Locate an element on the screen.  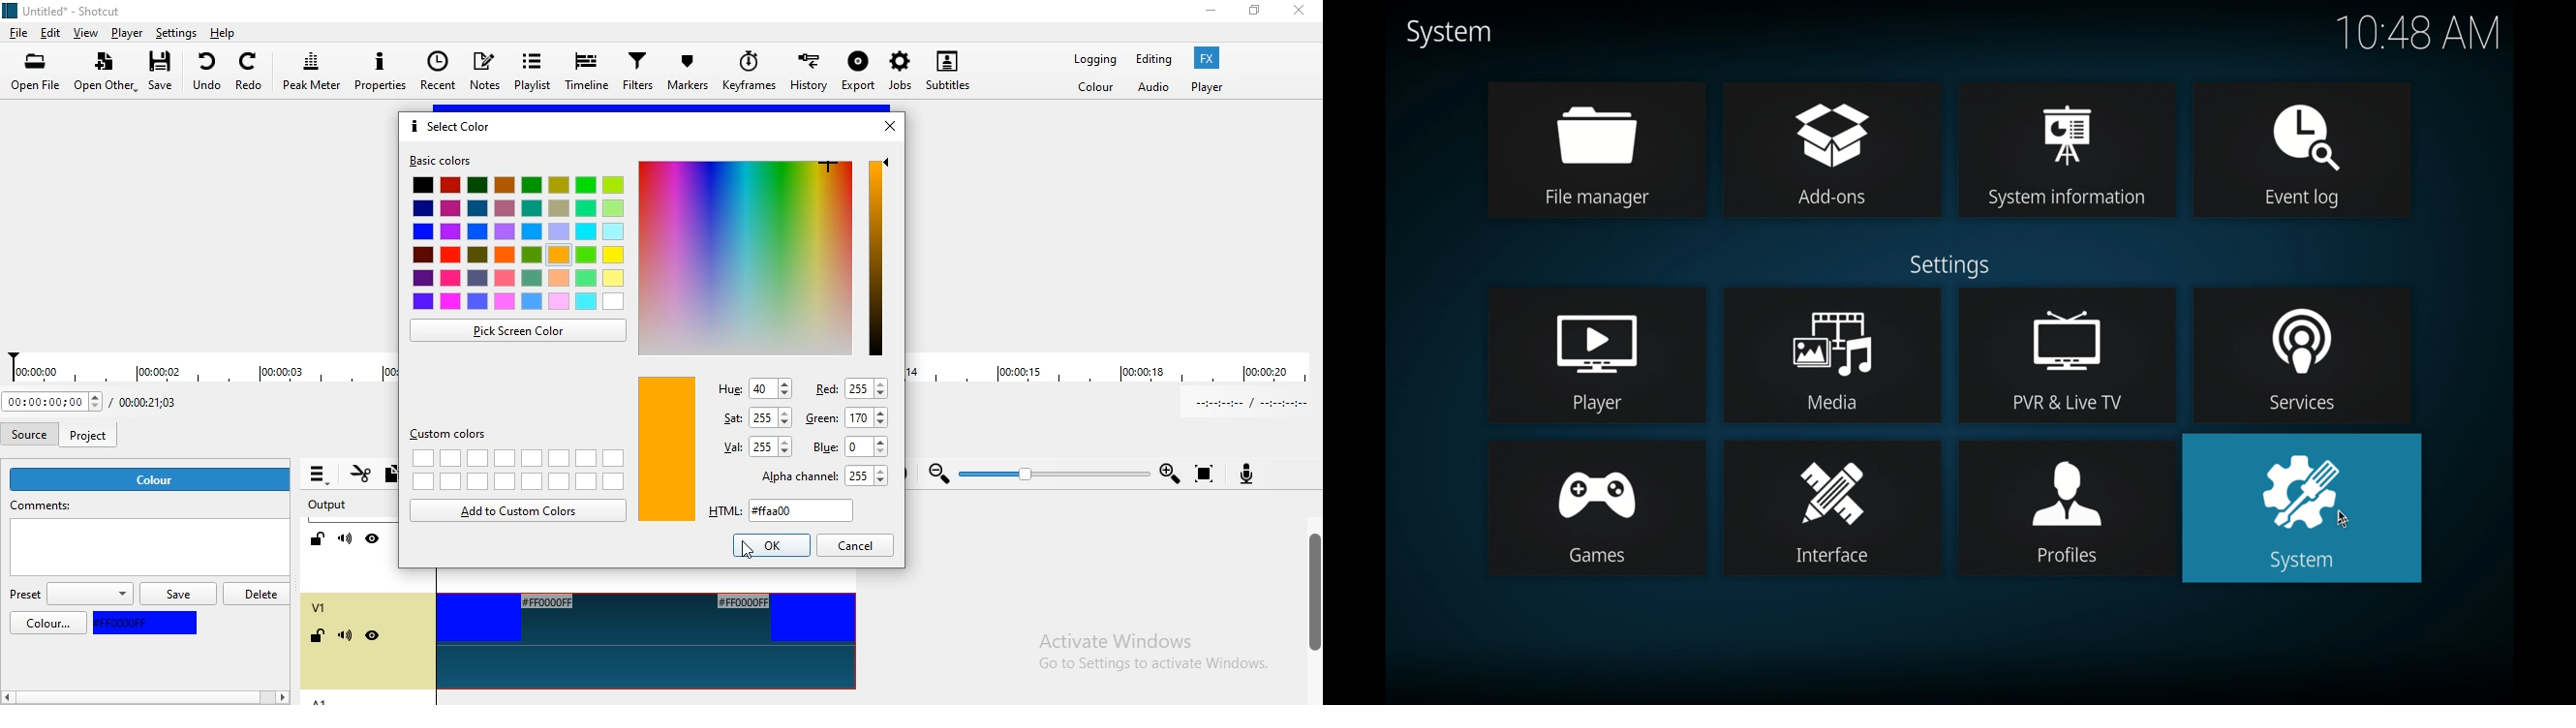
player is located at coordinates (1207, 87).